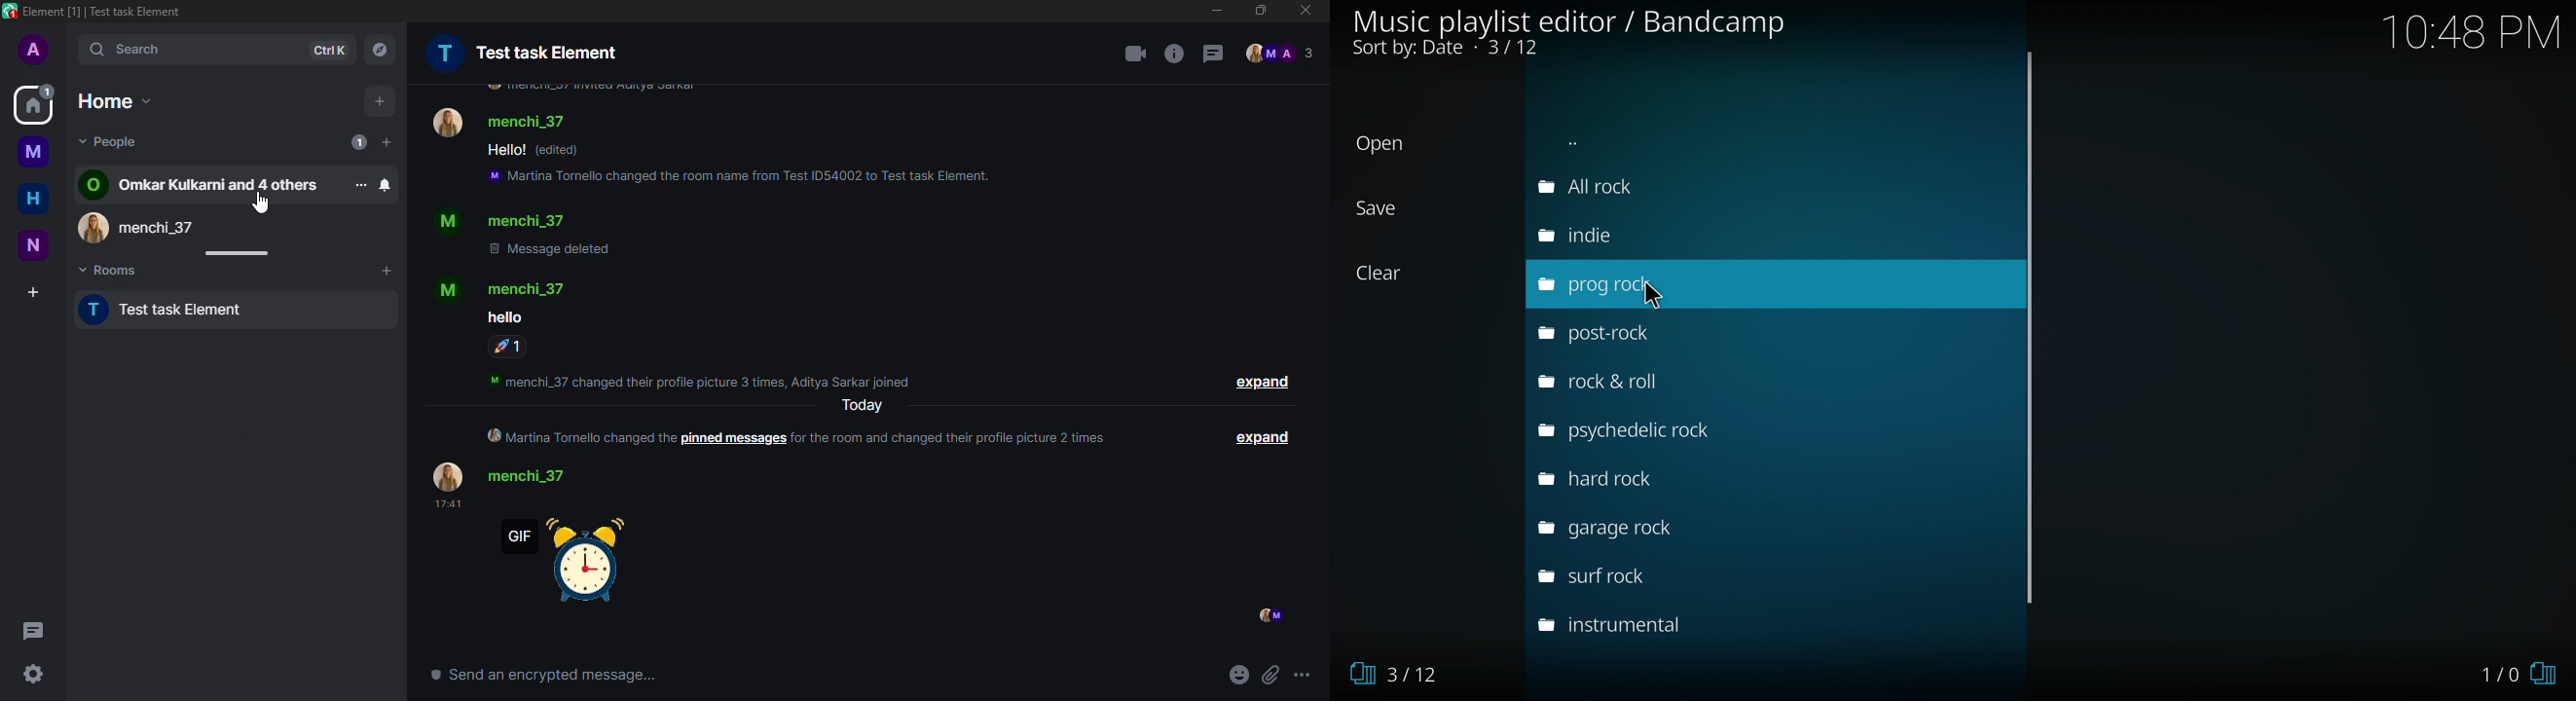 Image resolution: width=2576 pixels, height=728 pixels. Describe the element at coordinates (1391, 145) in the screenshot. I see `Open` at that location.